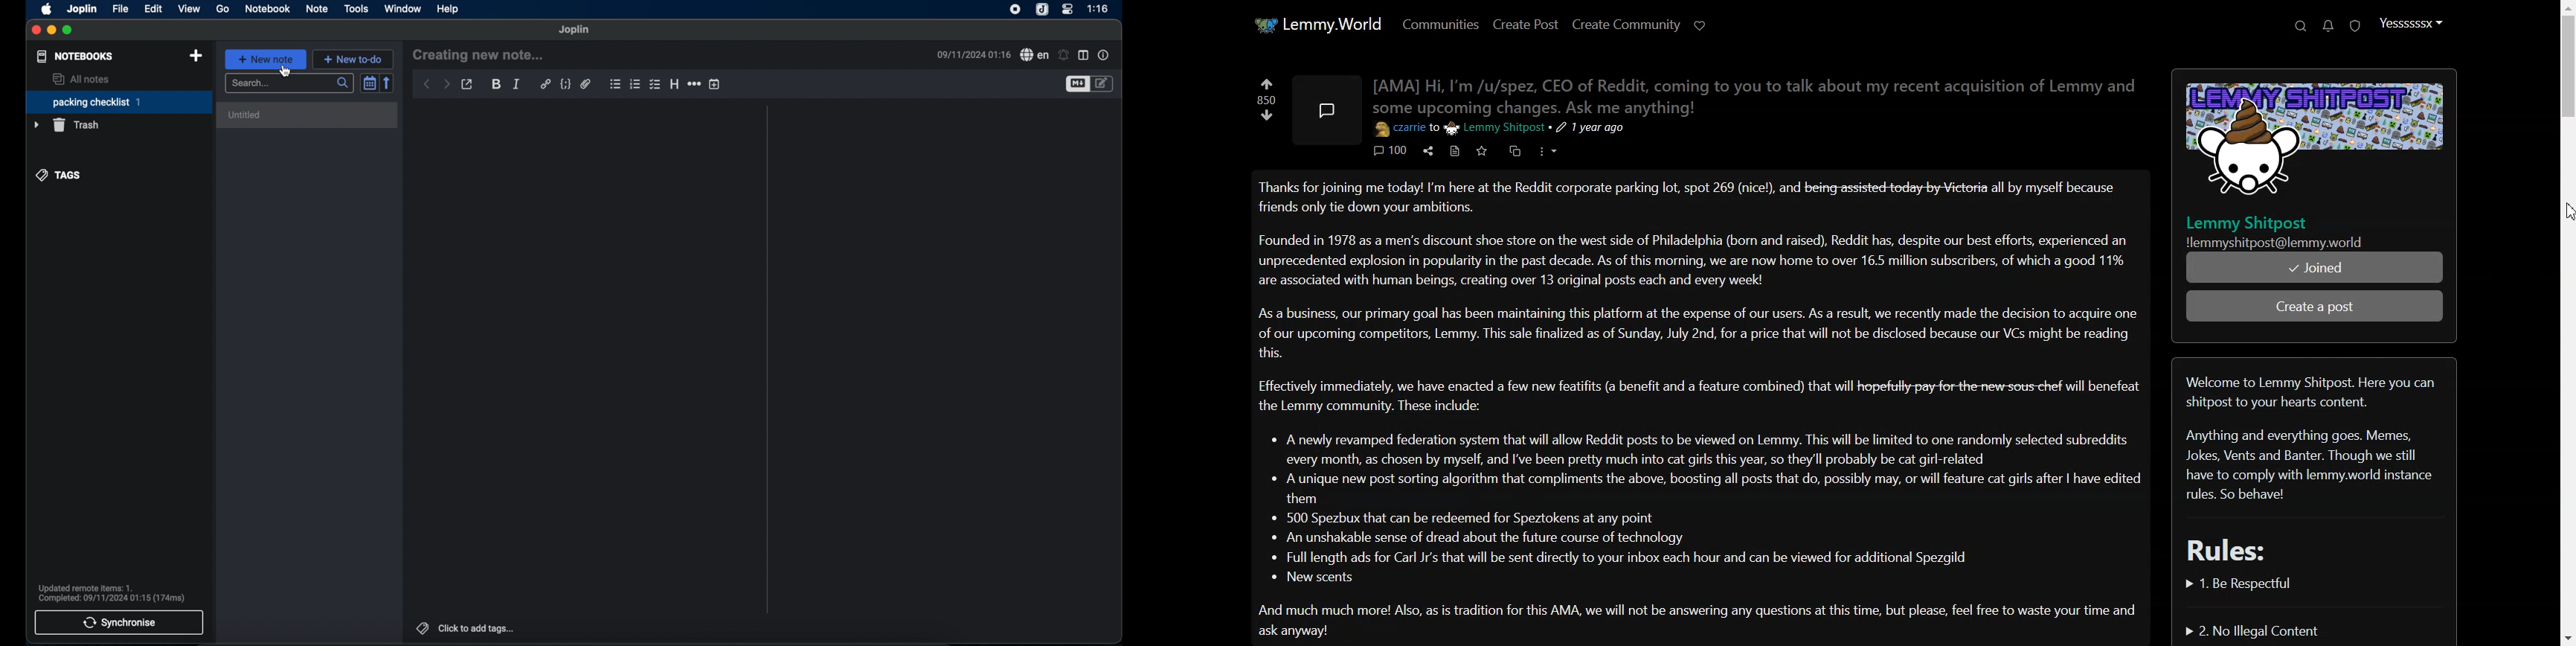 The image size is (2576, 672). Describe the element at coordinates (112, 592) in the screenshot. I see `Updated remote items: 1.
Completed: 09/11/2024 01:15 (174ms)` at that location.